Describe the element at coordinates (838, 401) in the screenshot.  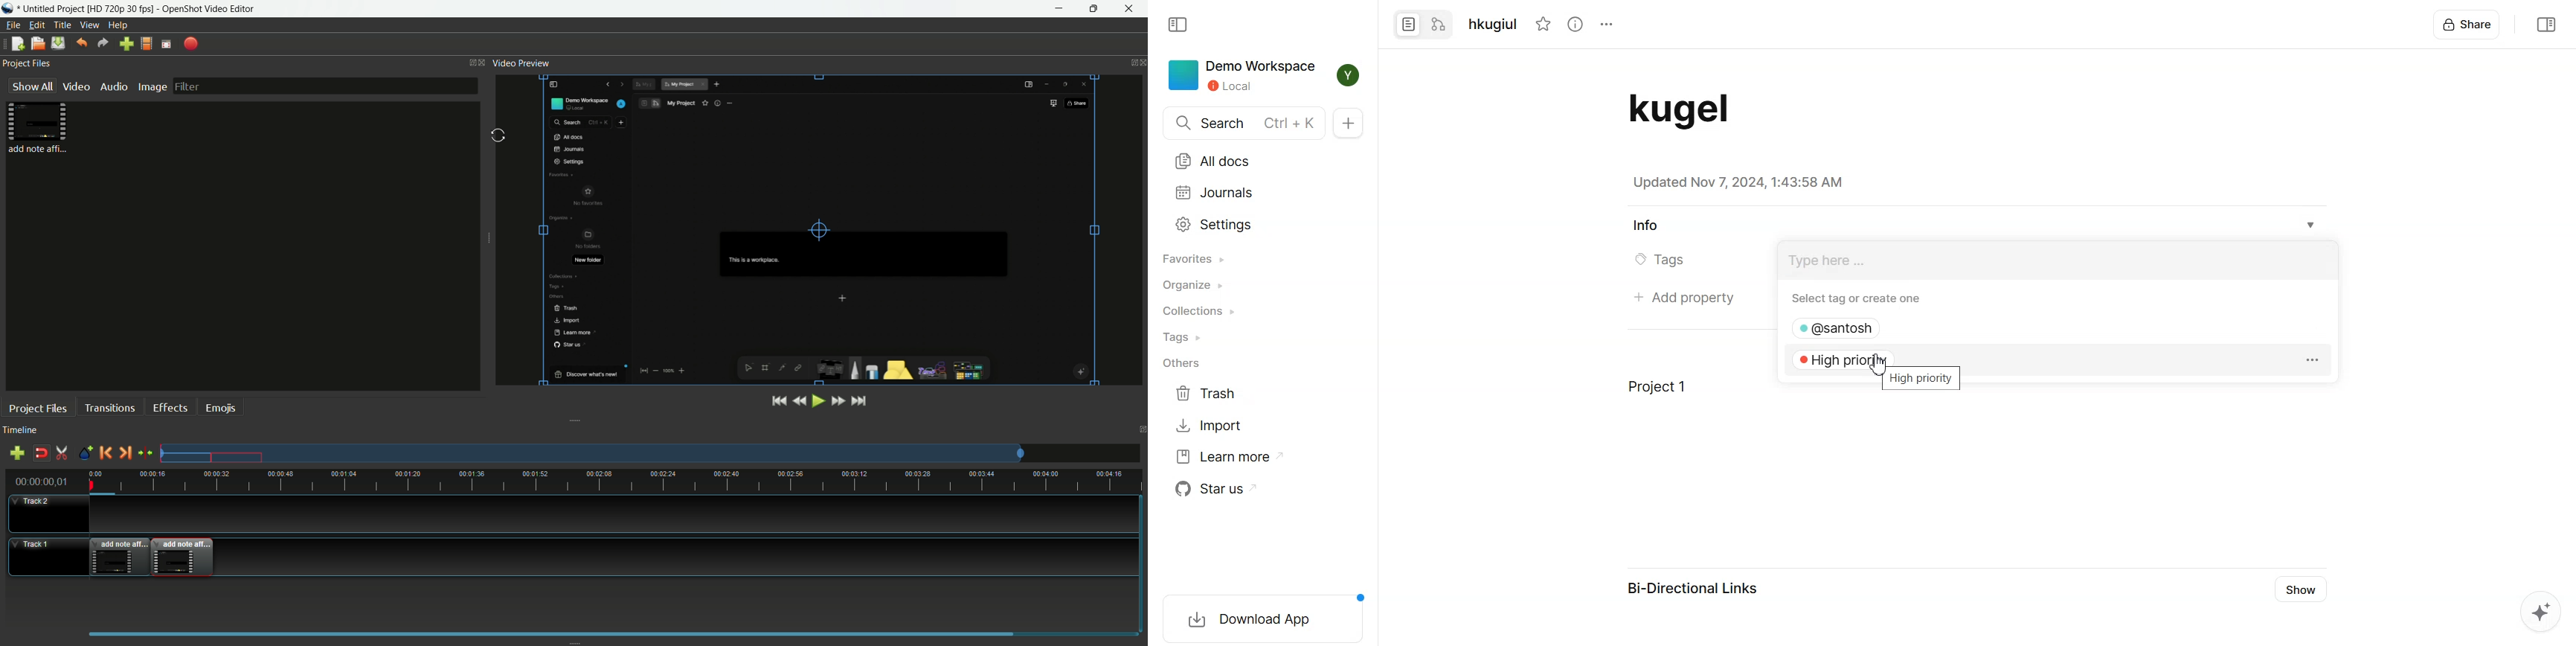
I see `fast forward` at that location.